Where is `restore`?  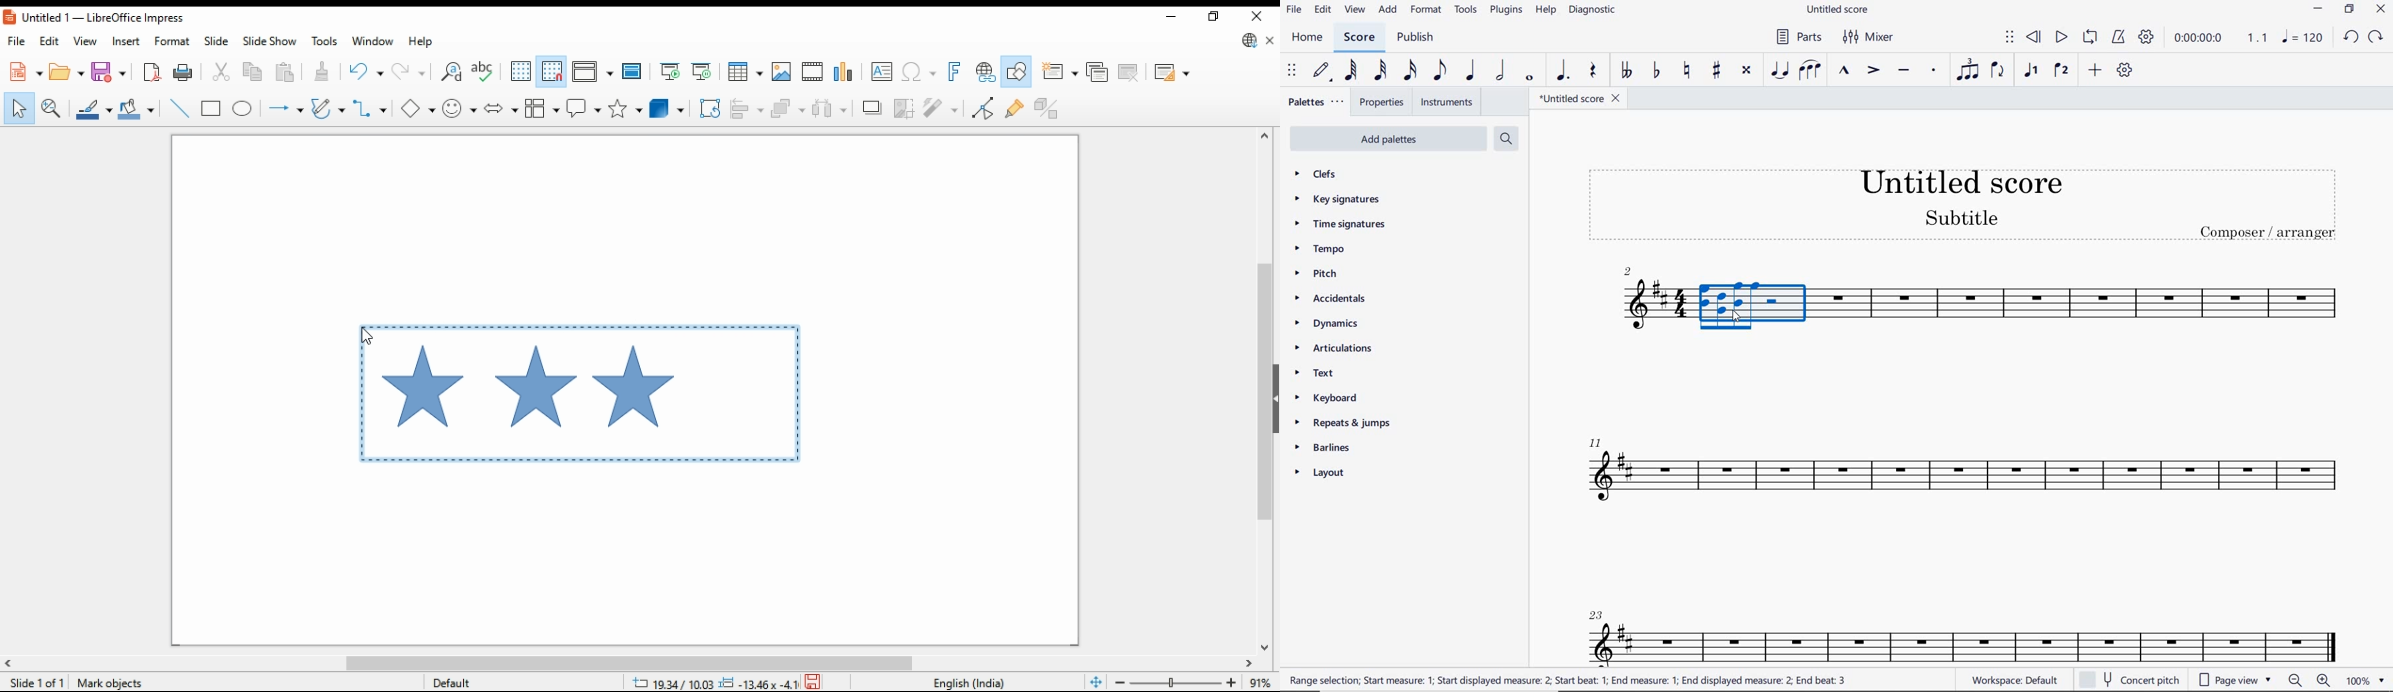
restore is located at coordinates (1215, 17).